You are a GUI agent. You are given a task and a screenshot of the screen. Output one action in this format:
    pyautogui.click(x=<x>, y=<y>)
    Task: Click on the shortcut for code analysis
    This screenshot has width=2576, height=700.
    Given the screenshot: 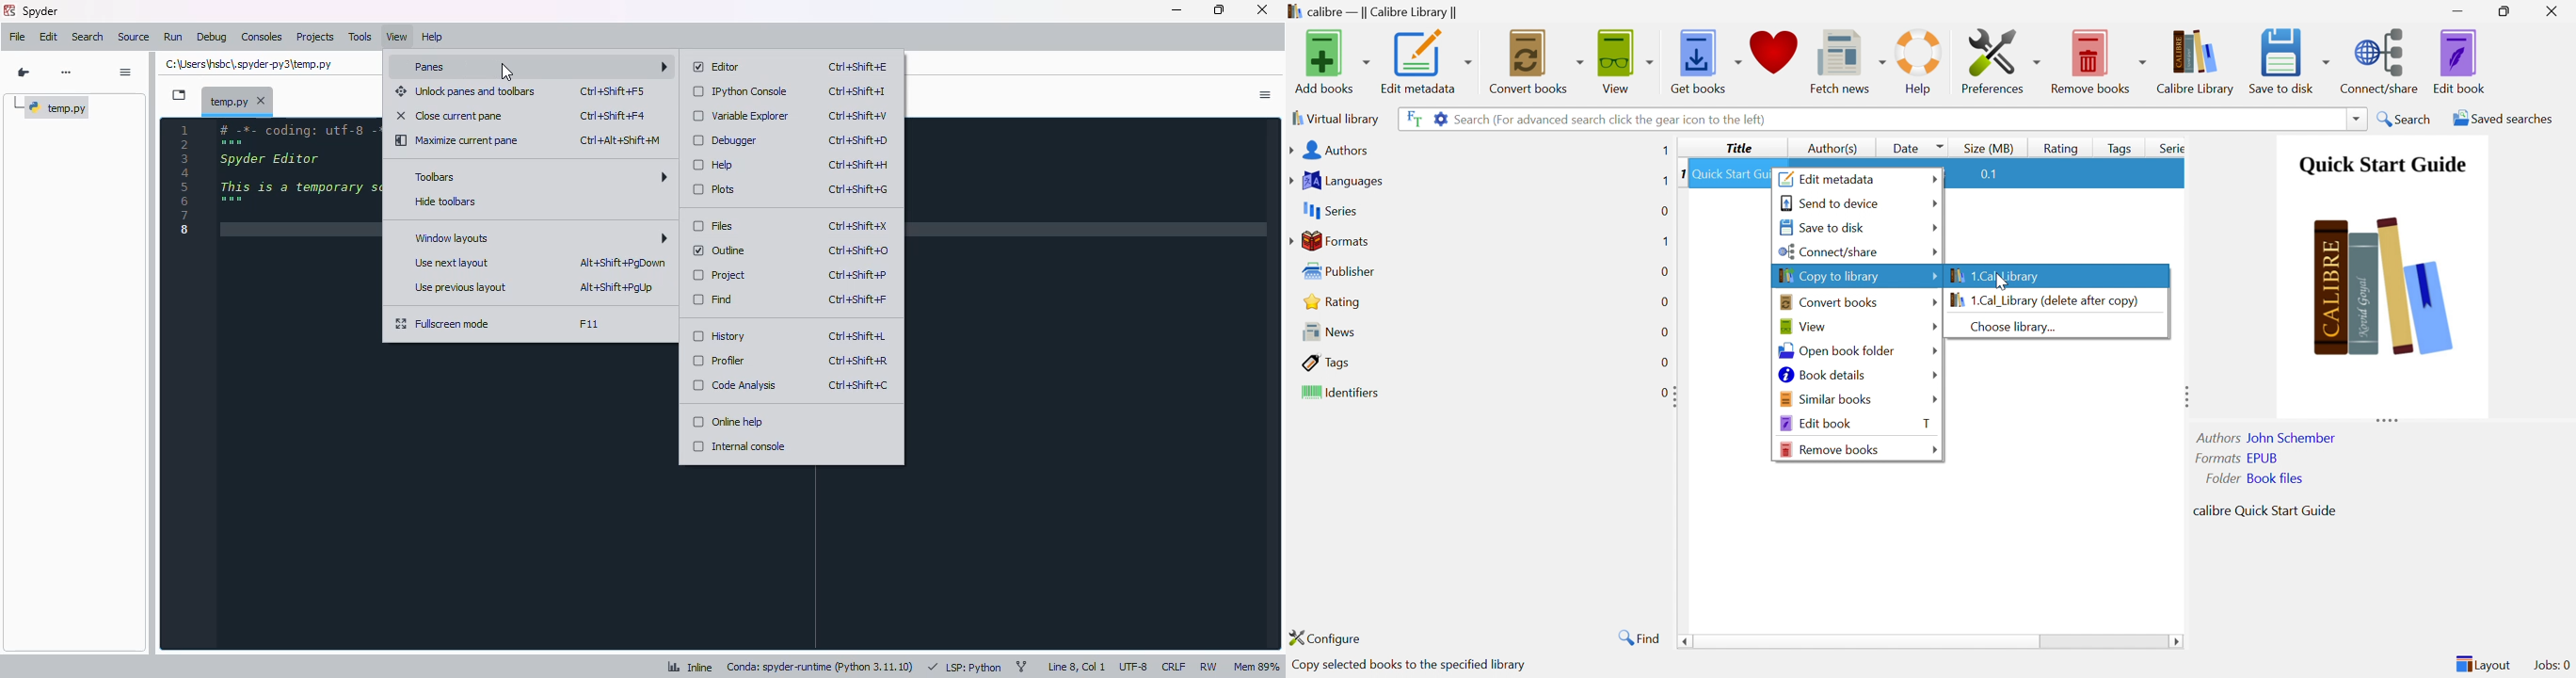 What is the action you would take?
    pyautogui.click(x=858, y=385)
    